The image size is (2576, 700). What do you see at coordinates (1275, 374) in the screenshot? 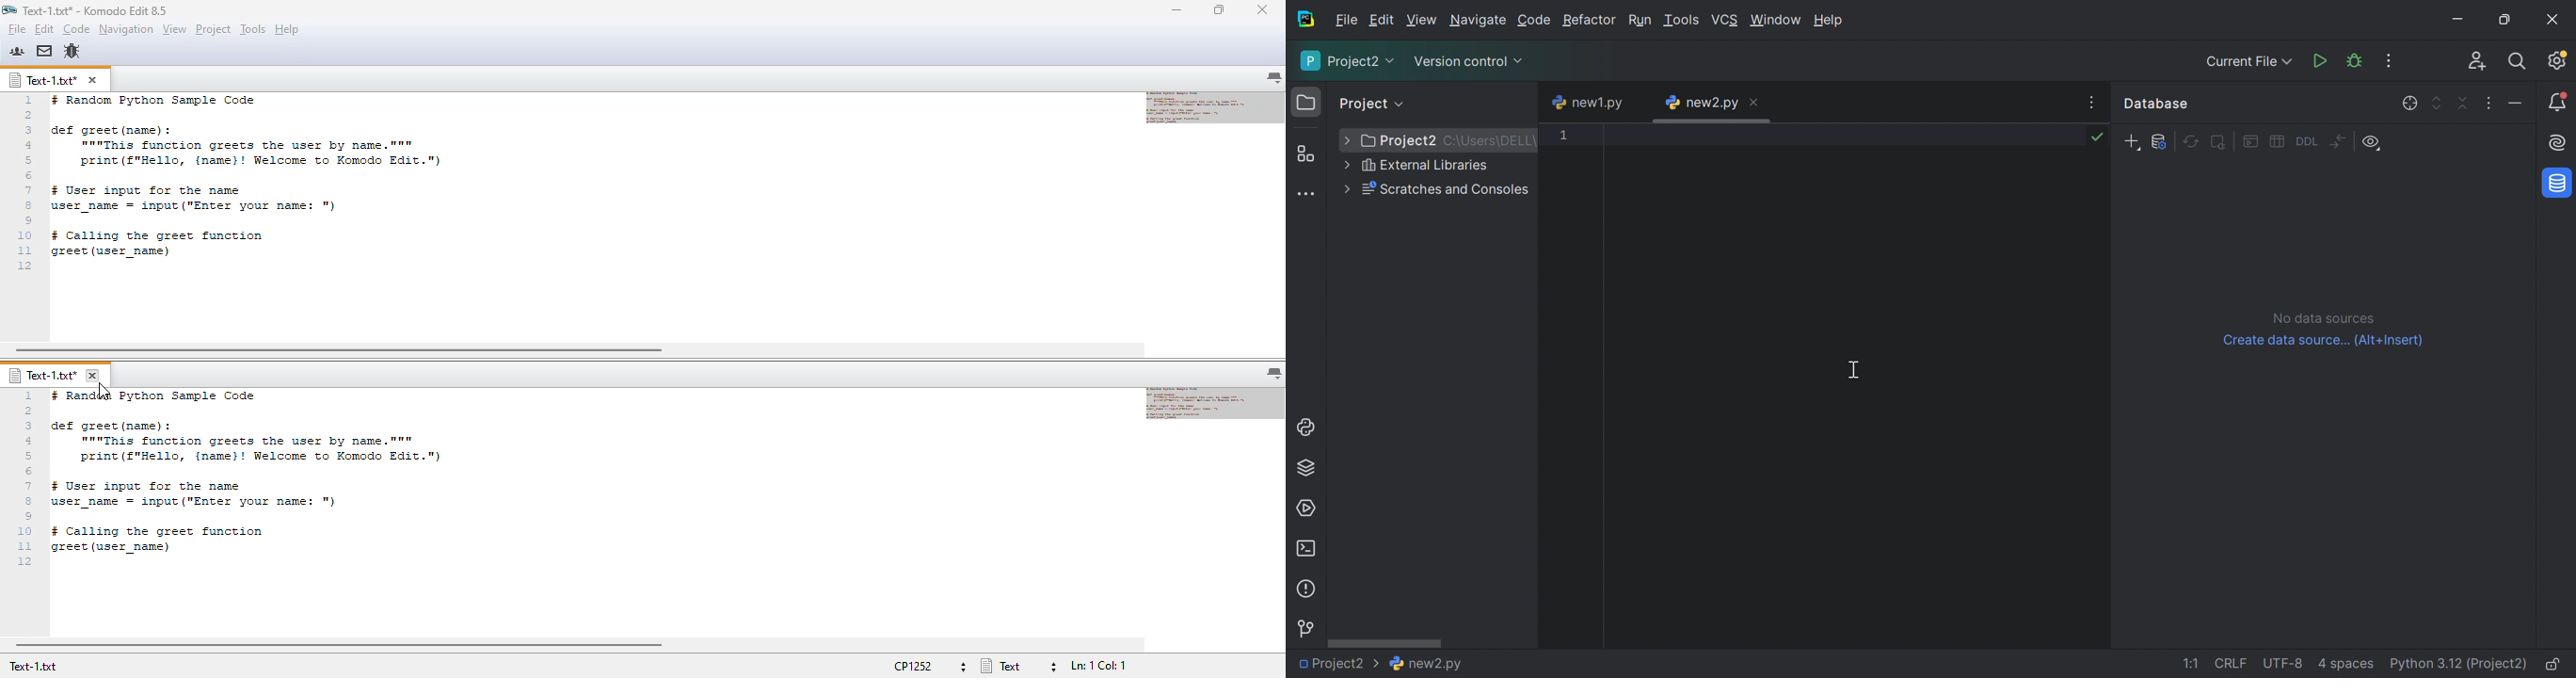
I see `list all tabs` at bounding box center [1275, 374].